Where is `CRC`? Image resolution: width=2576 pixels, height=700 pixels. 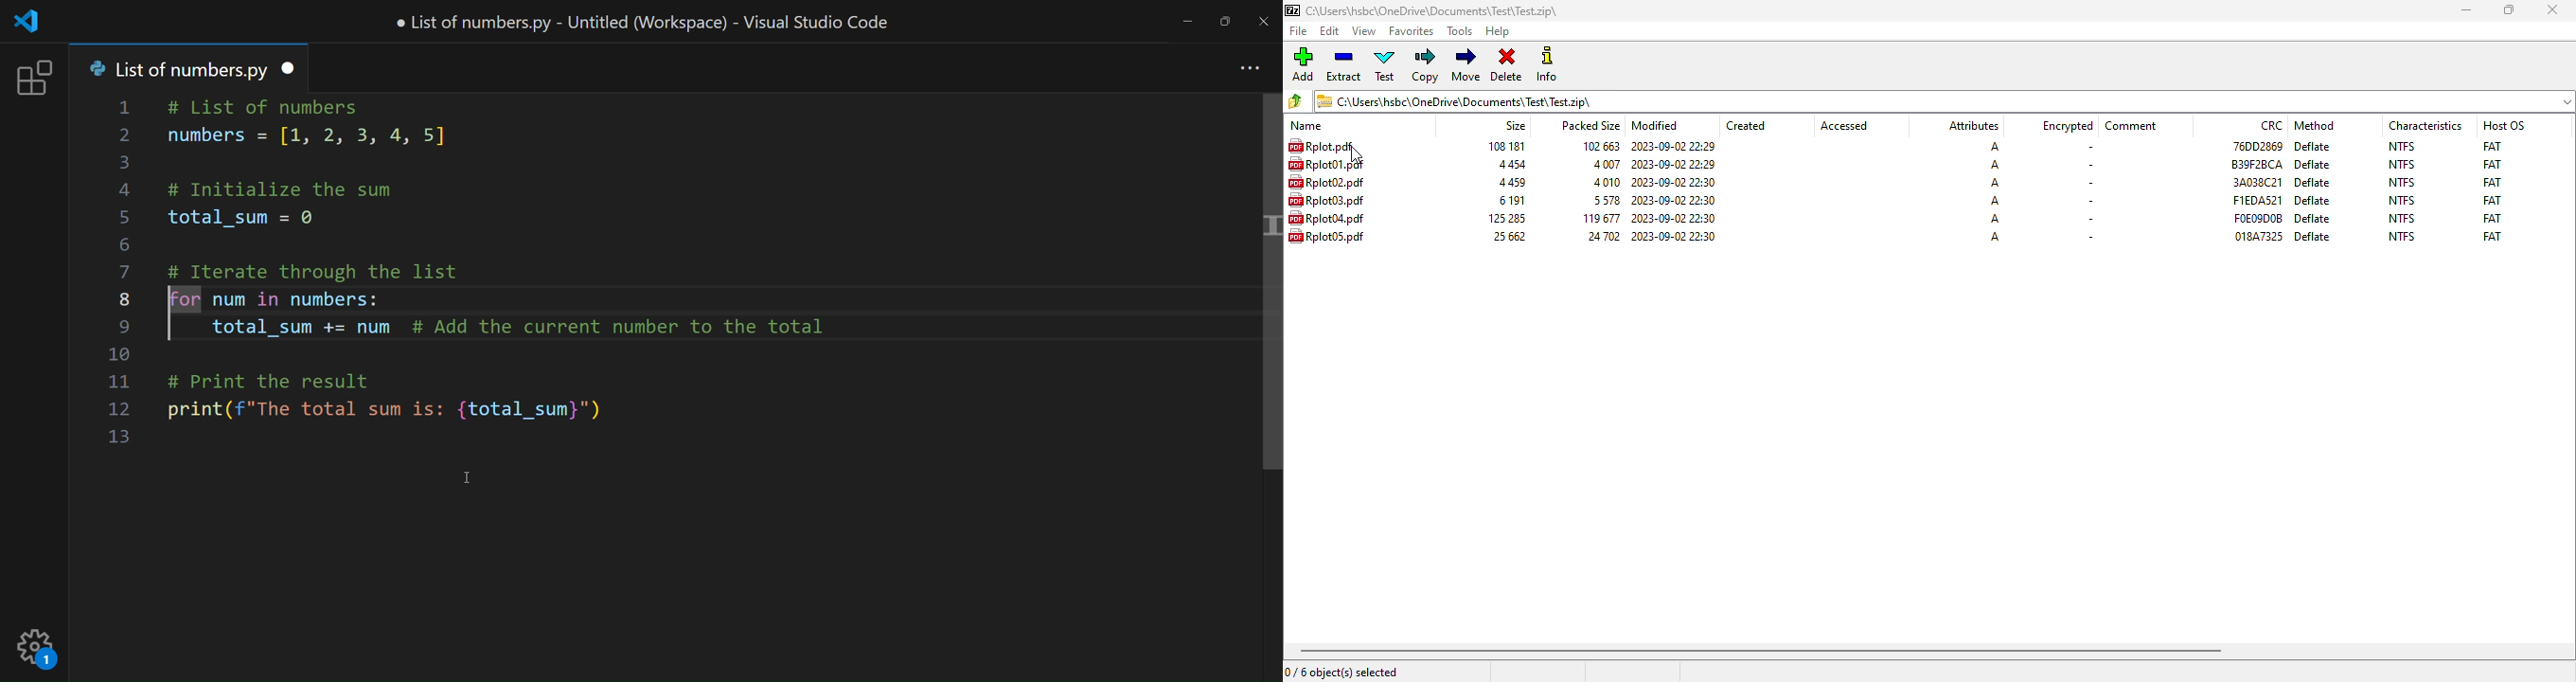 CRC is located at coordinates (2258, 218).